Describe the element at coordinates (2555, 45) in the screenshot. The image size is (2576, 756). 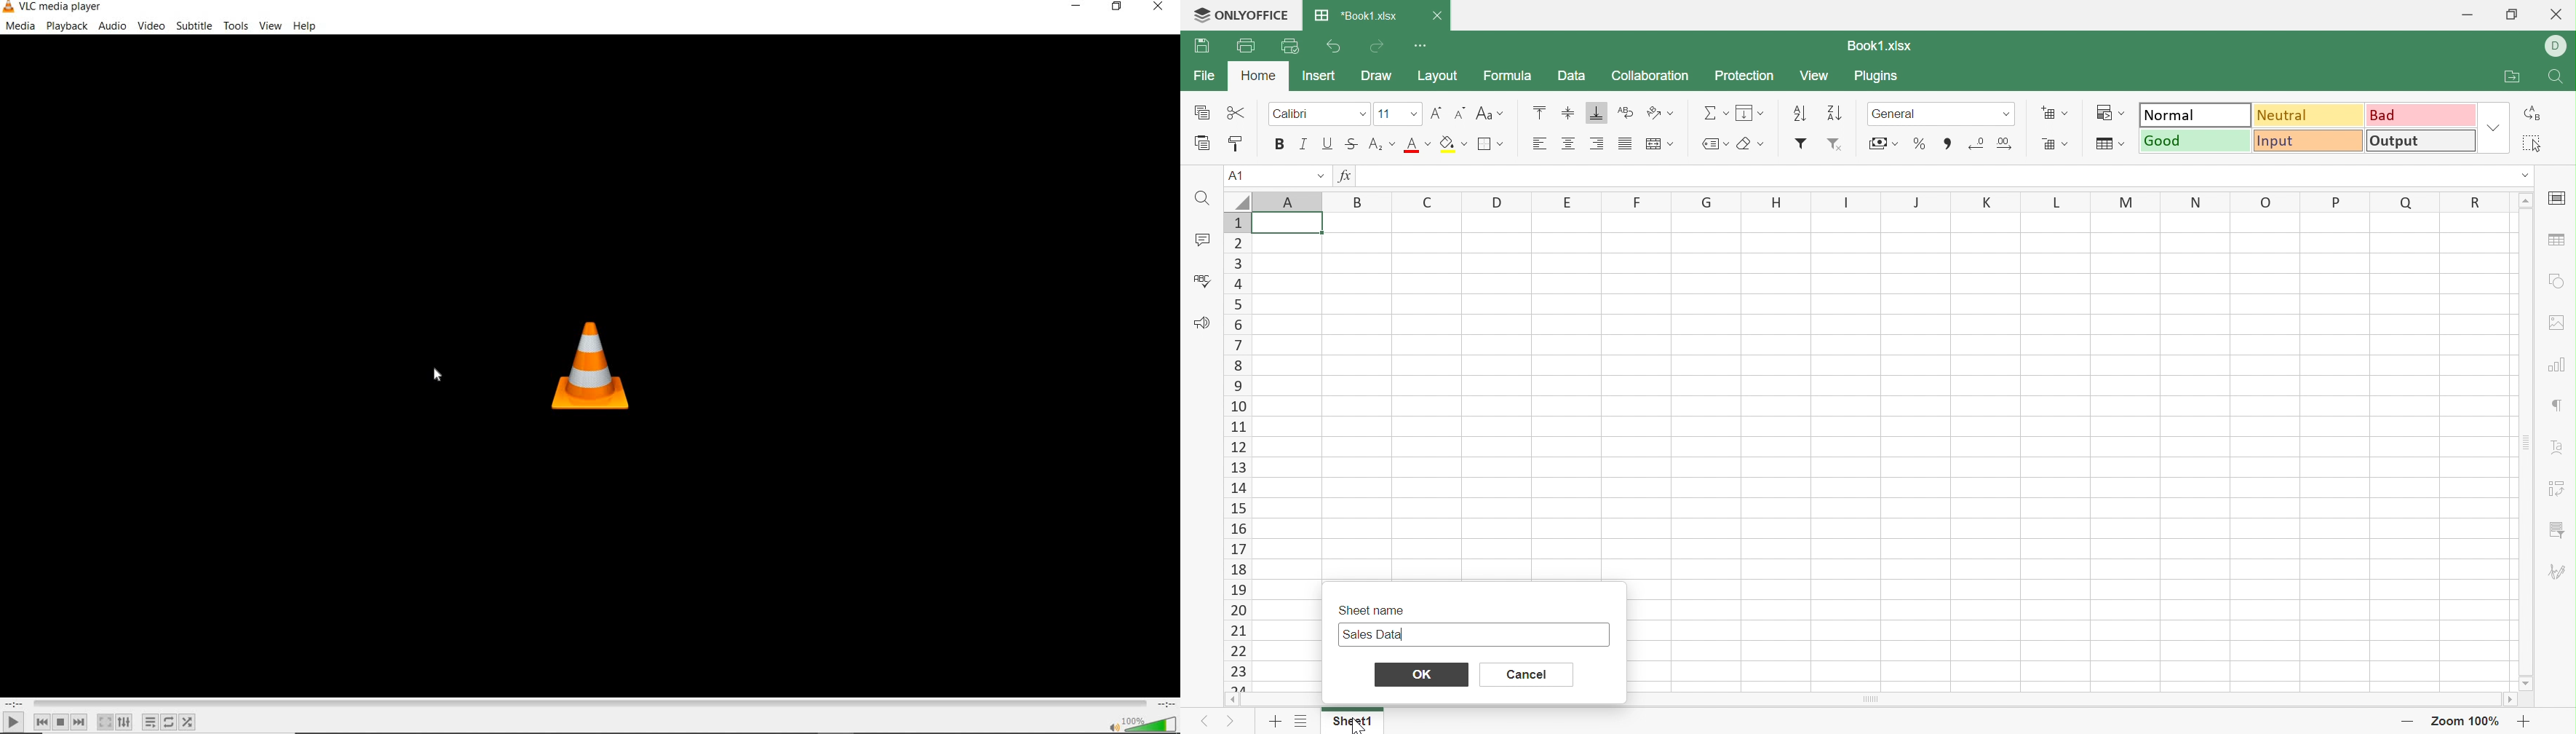
I see `D` at that location.